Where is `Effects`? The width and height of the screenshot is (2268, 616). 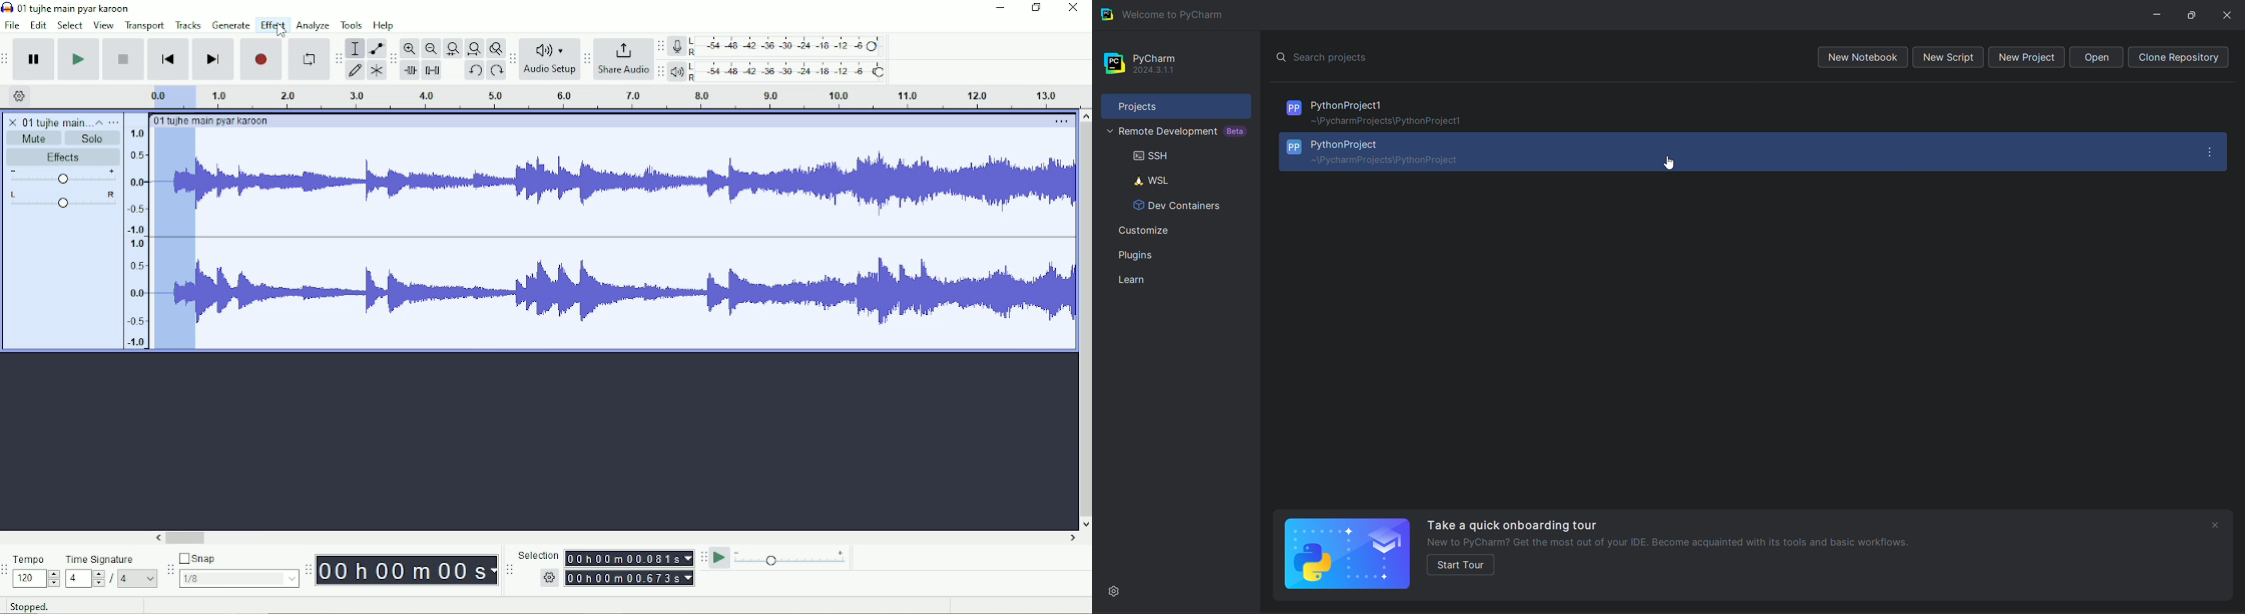 Effects is located at coordinates (63, 158).